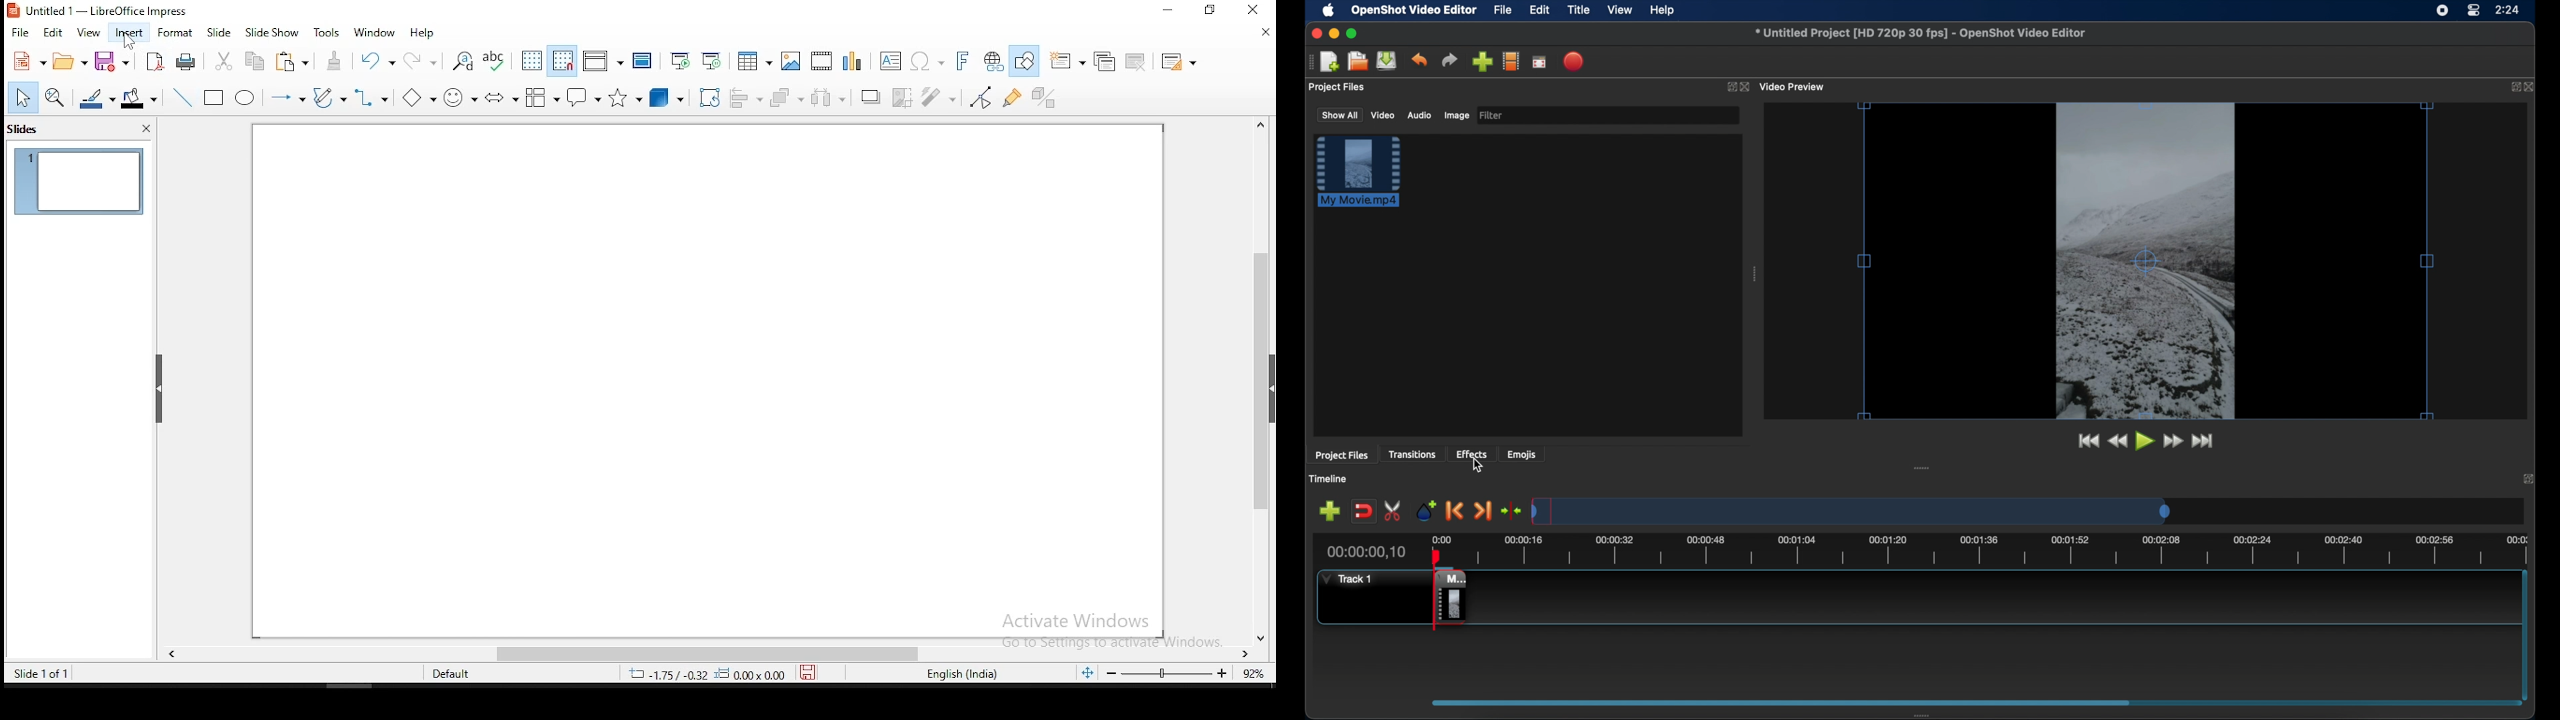 This screenshot has height=728, width=2576. I want to click on slides, so click(32, 129).